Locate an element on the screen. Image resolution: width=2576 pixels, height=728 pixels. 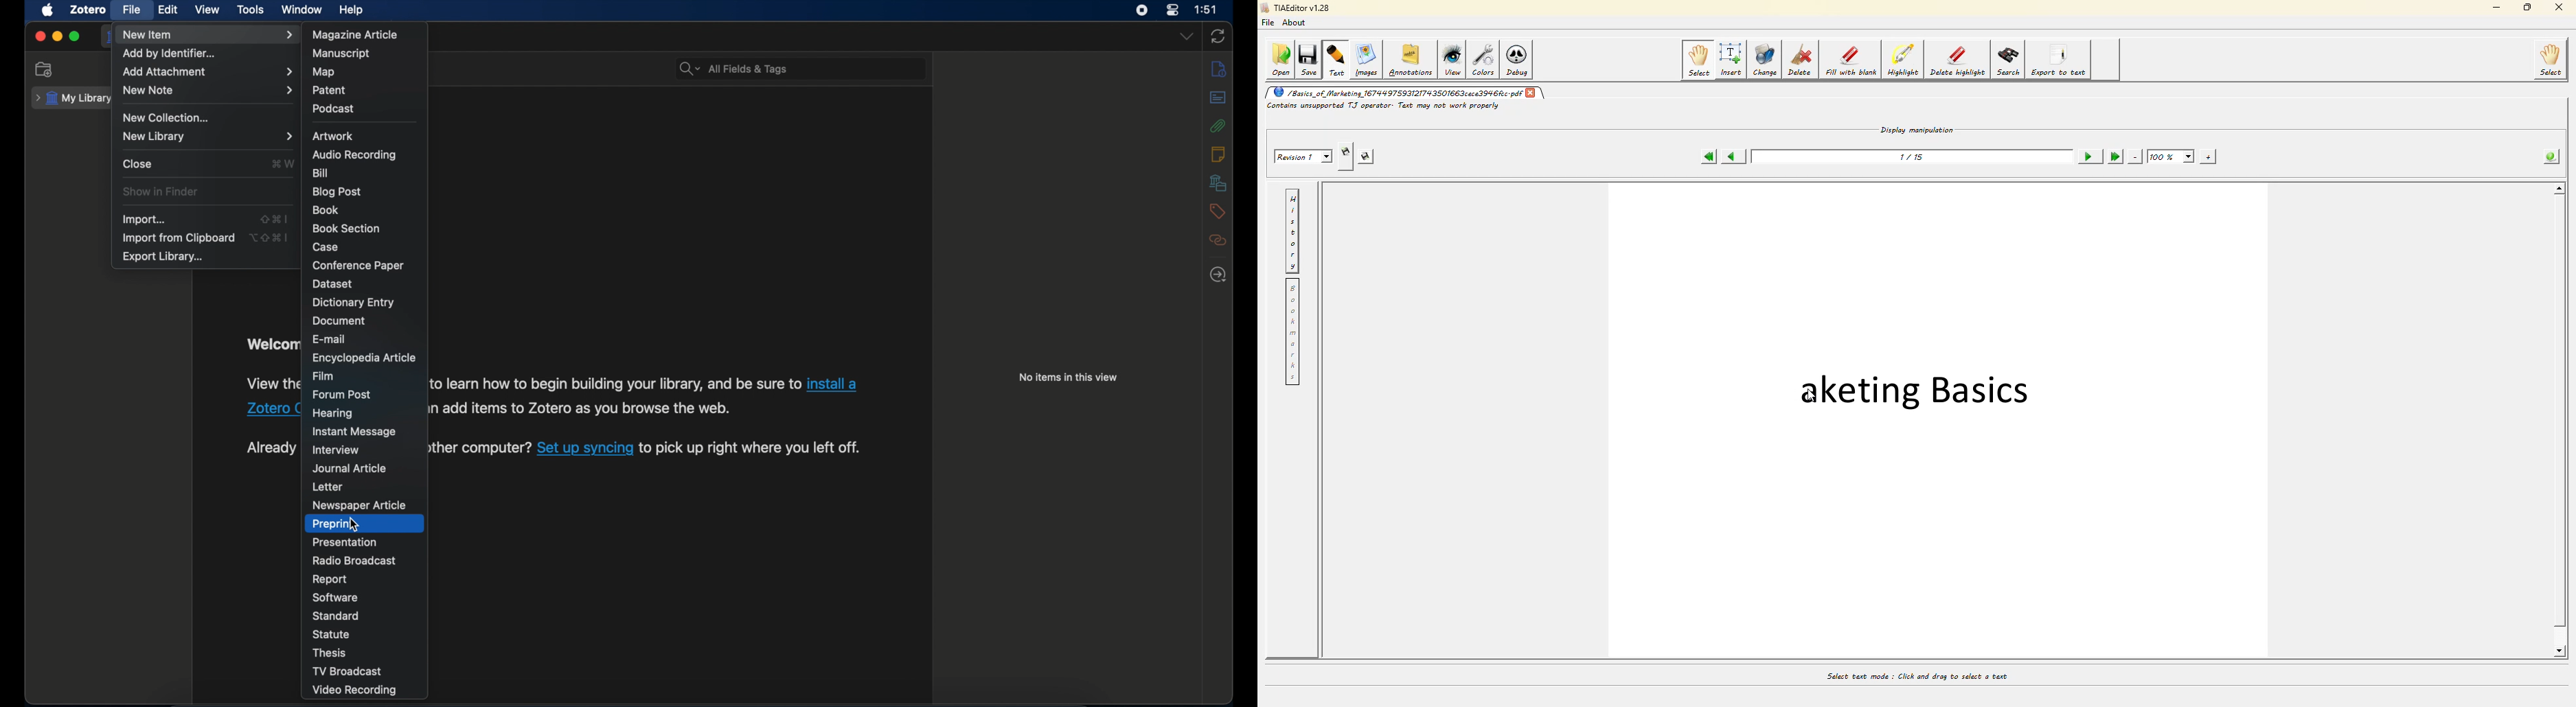
other computer? is located at coordinates (480, 448).